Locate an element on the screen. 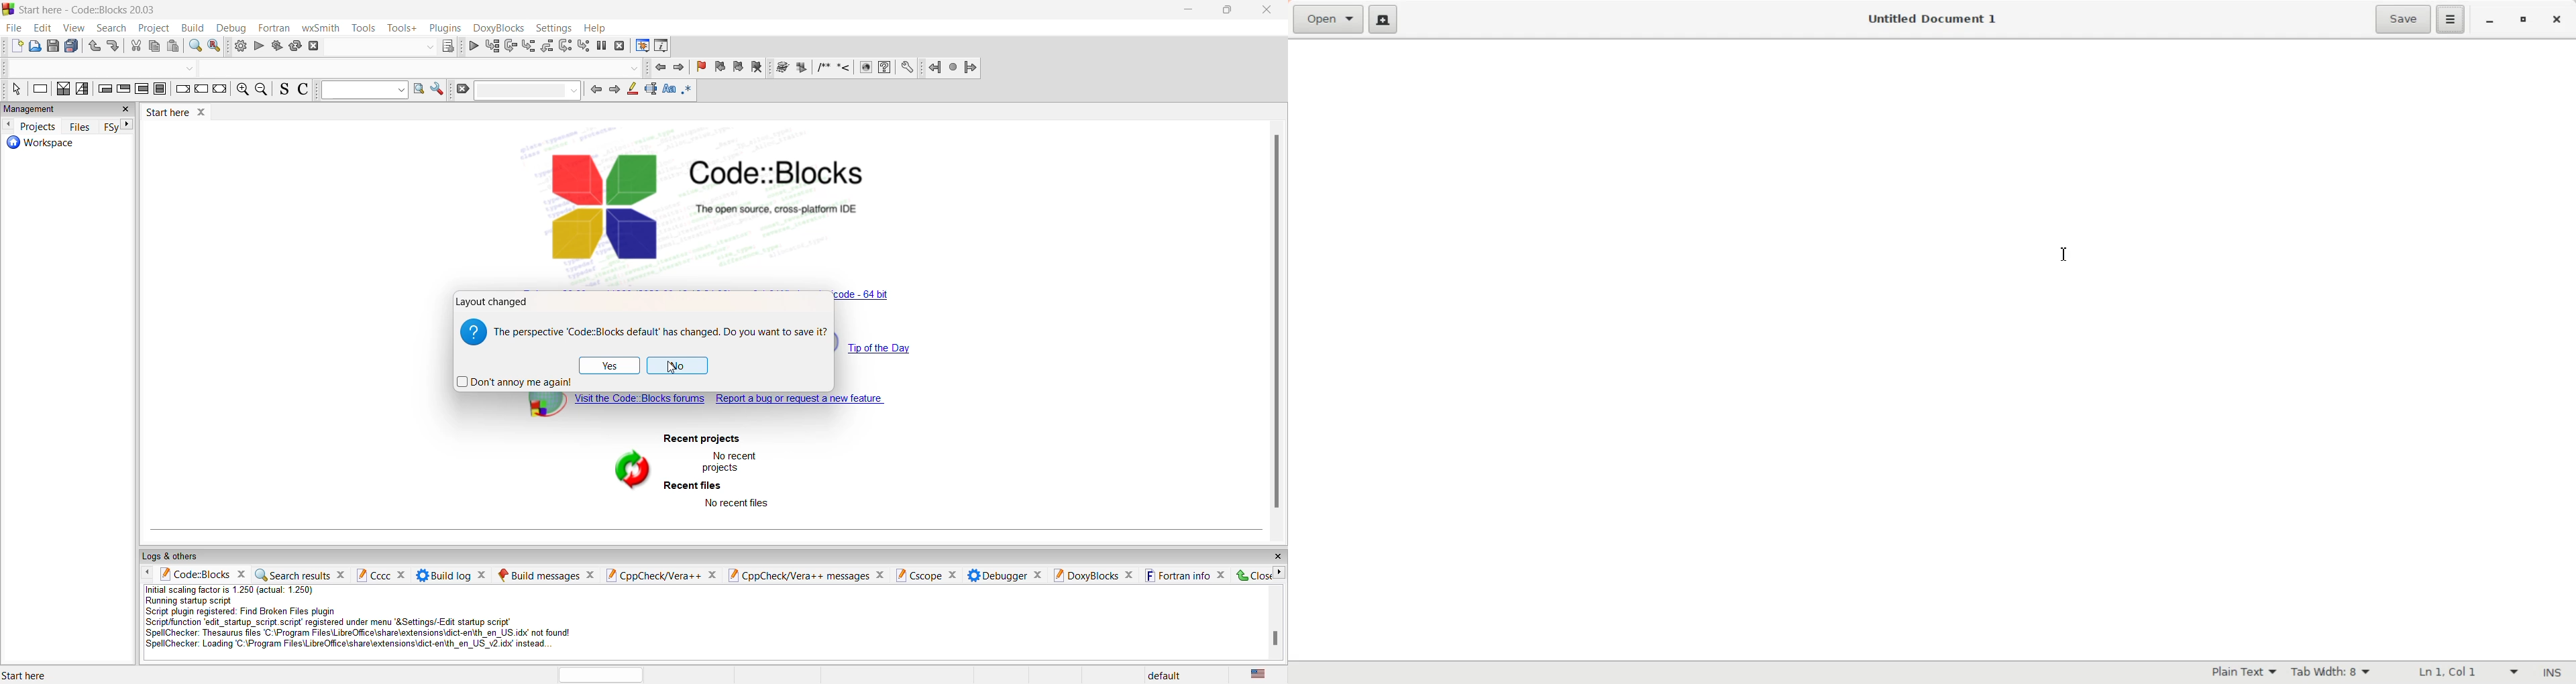  Create a new document is located at coordinates (1383, 19).